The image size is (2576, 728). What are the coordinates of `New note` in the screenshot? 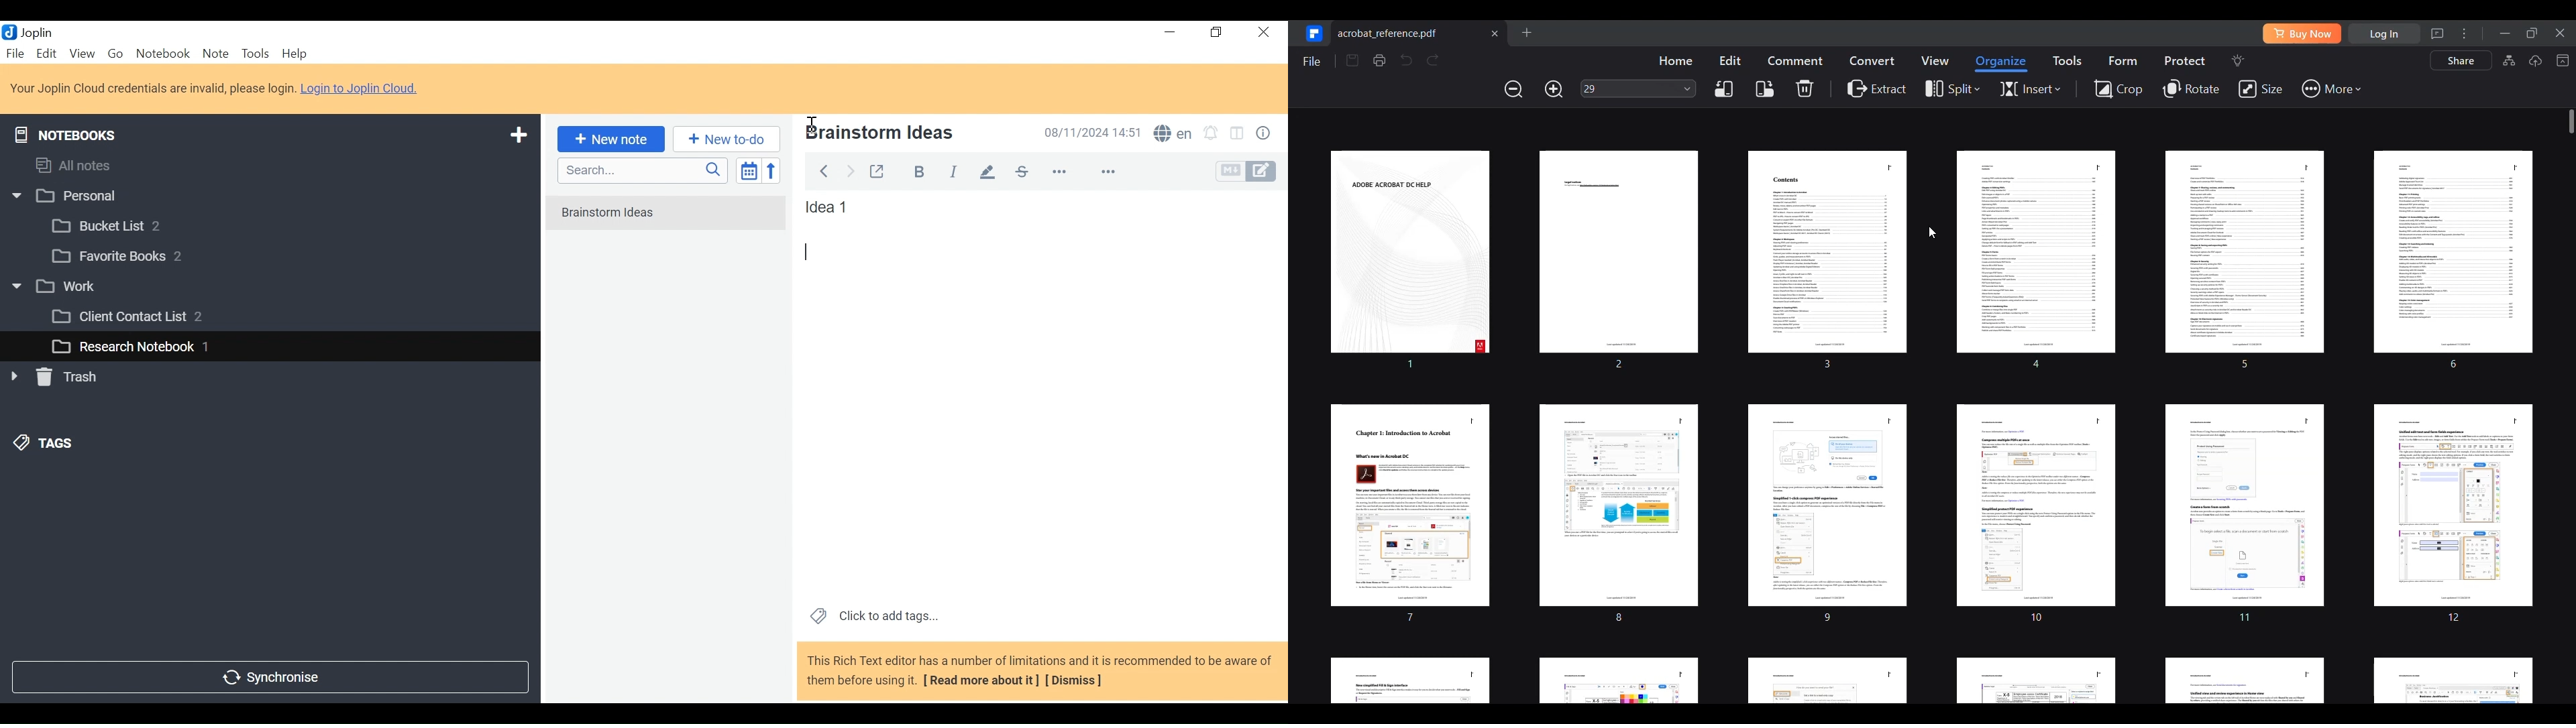 It's located at (608, 138).